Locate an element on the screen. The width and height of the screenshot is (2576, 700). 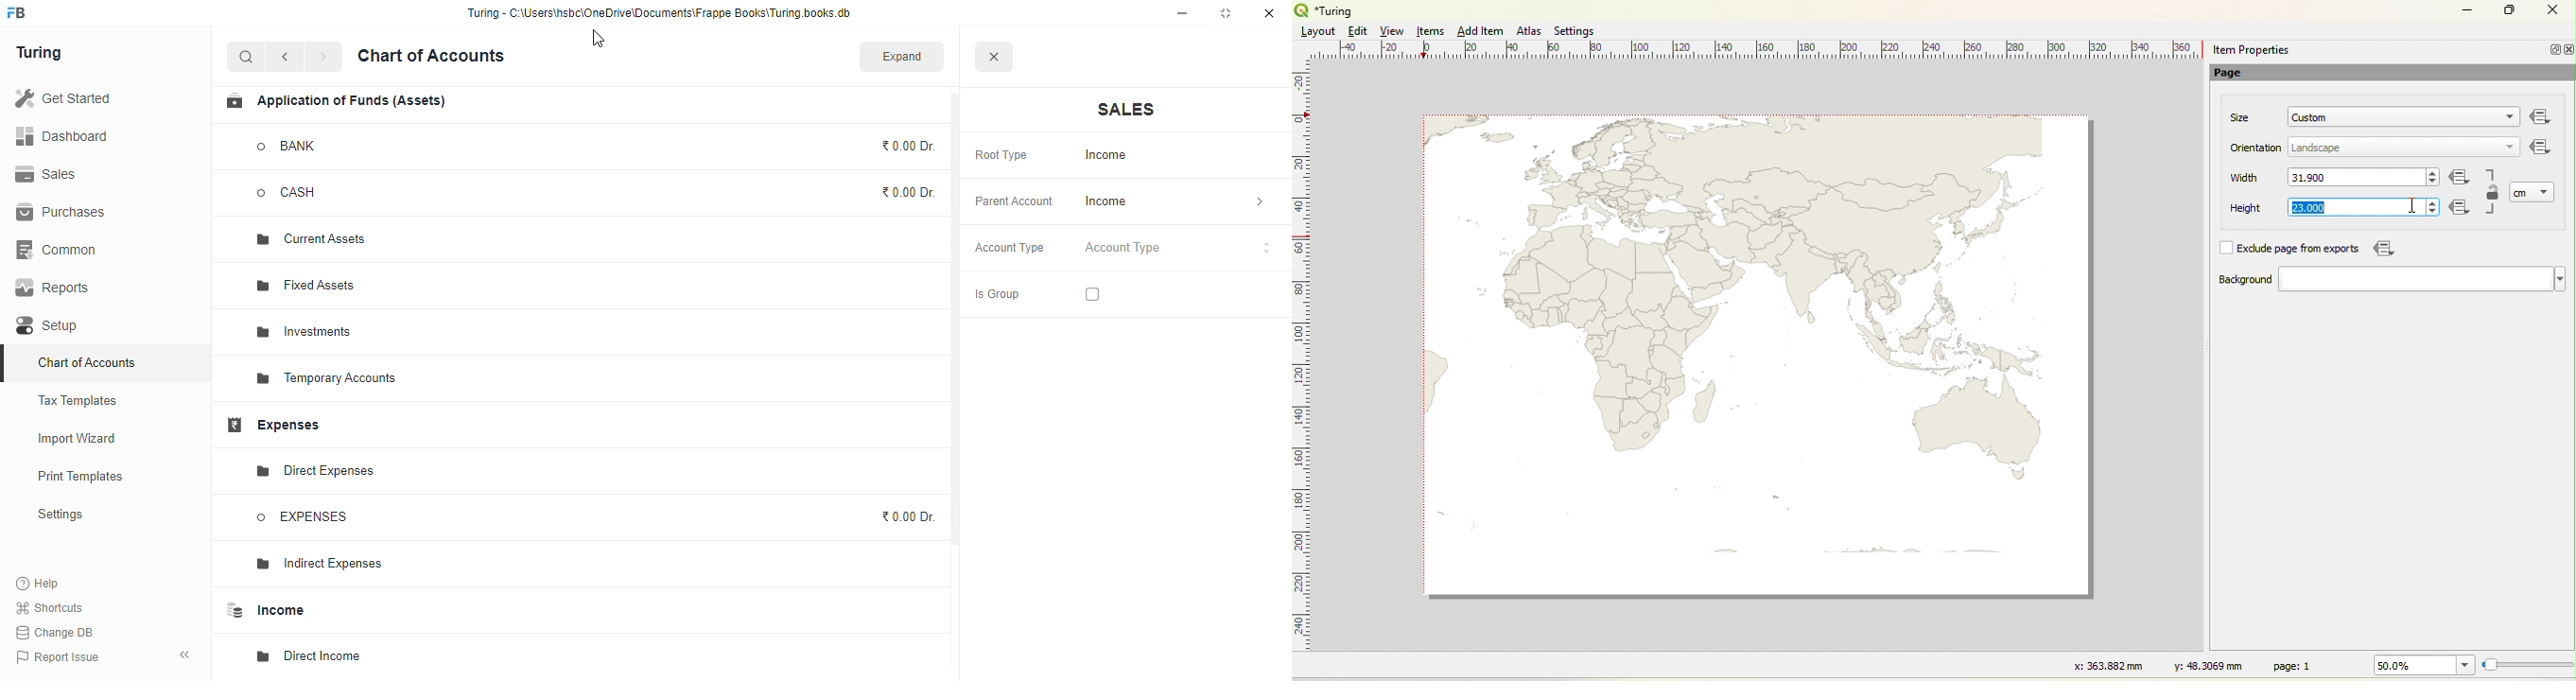
Layout is located at coordinates (1318, 31).